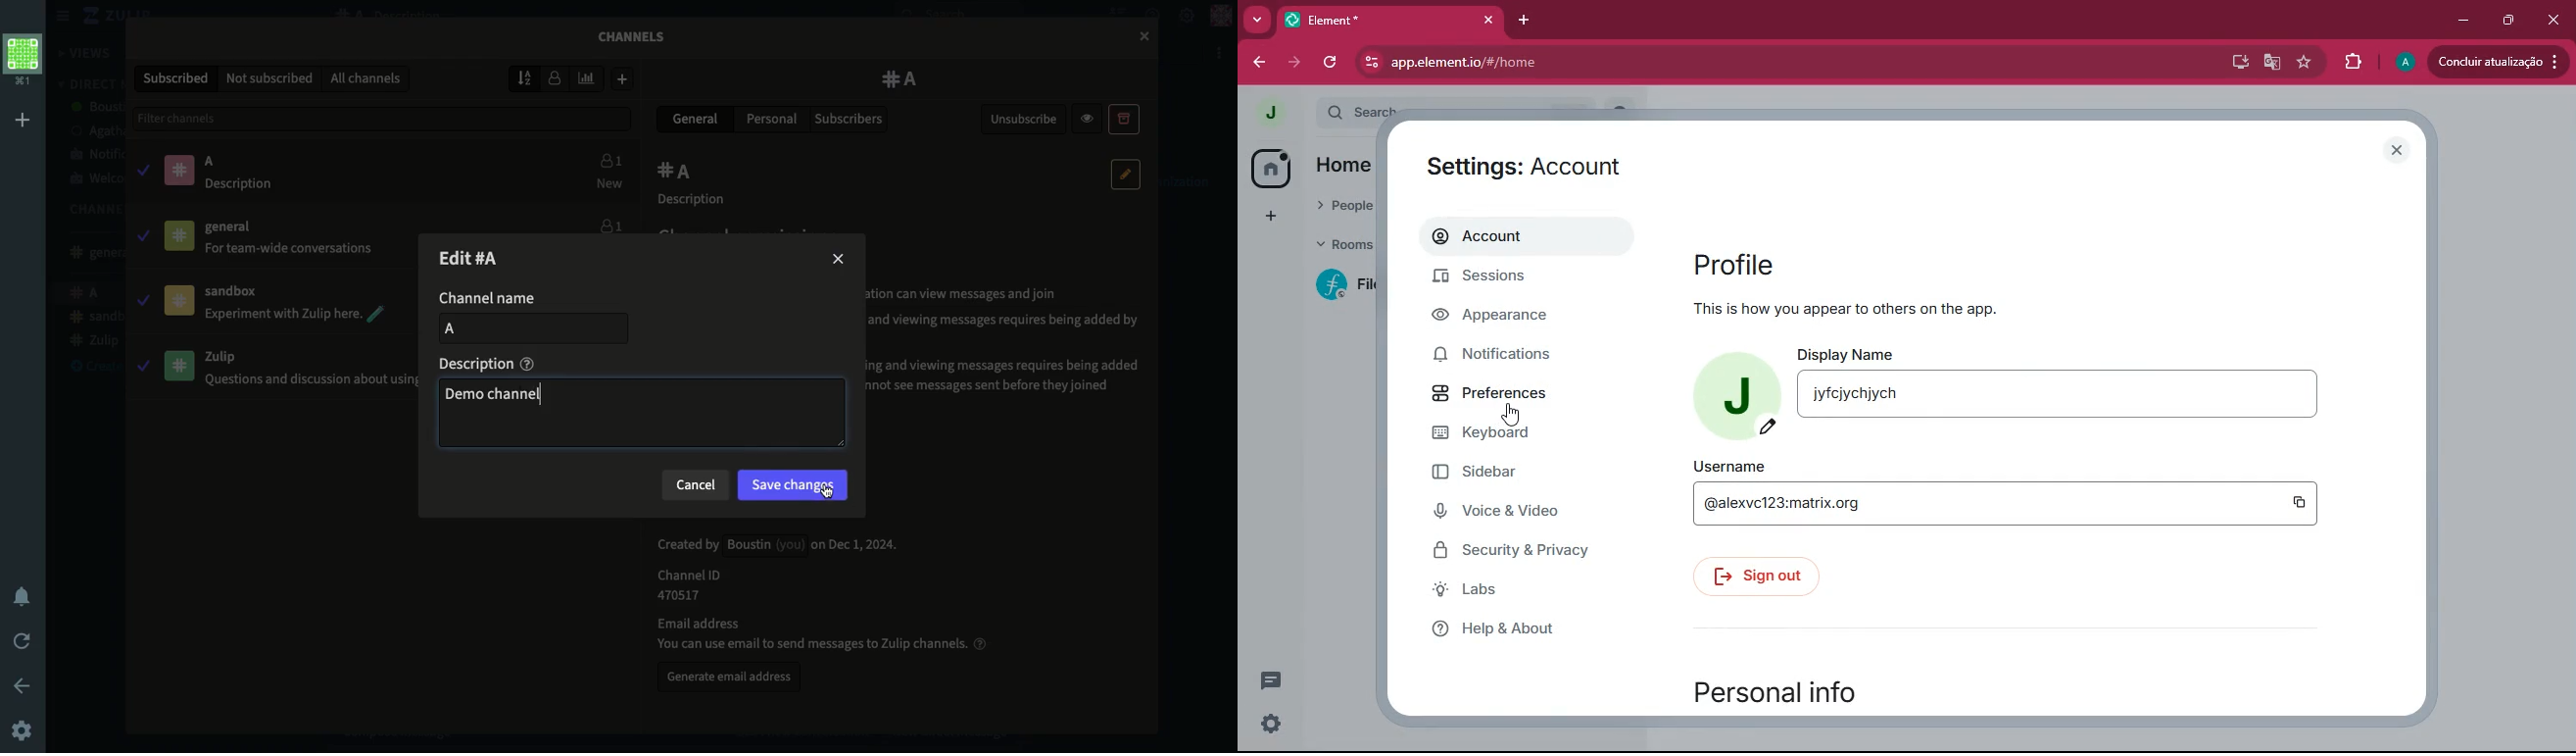 Image resolution: width=2576 pixels, height=756 pixels. Describe the element at coordinates (96, 108) in the screenshot. I see `boustin` at that location.